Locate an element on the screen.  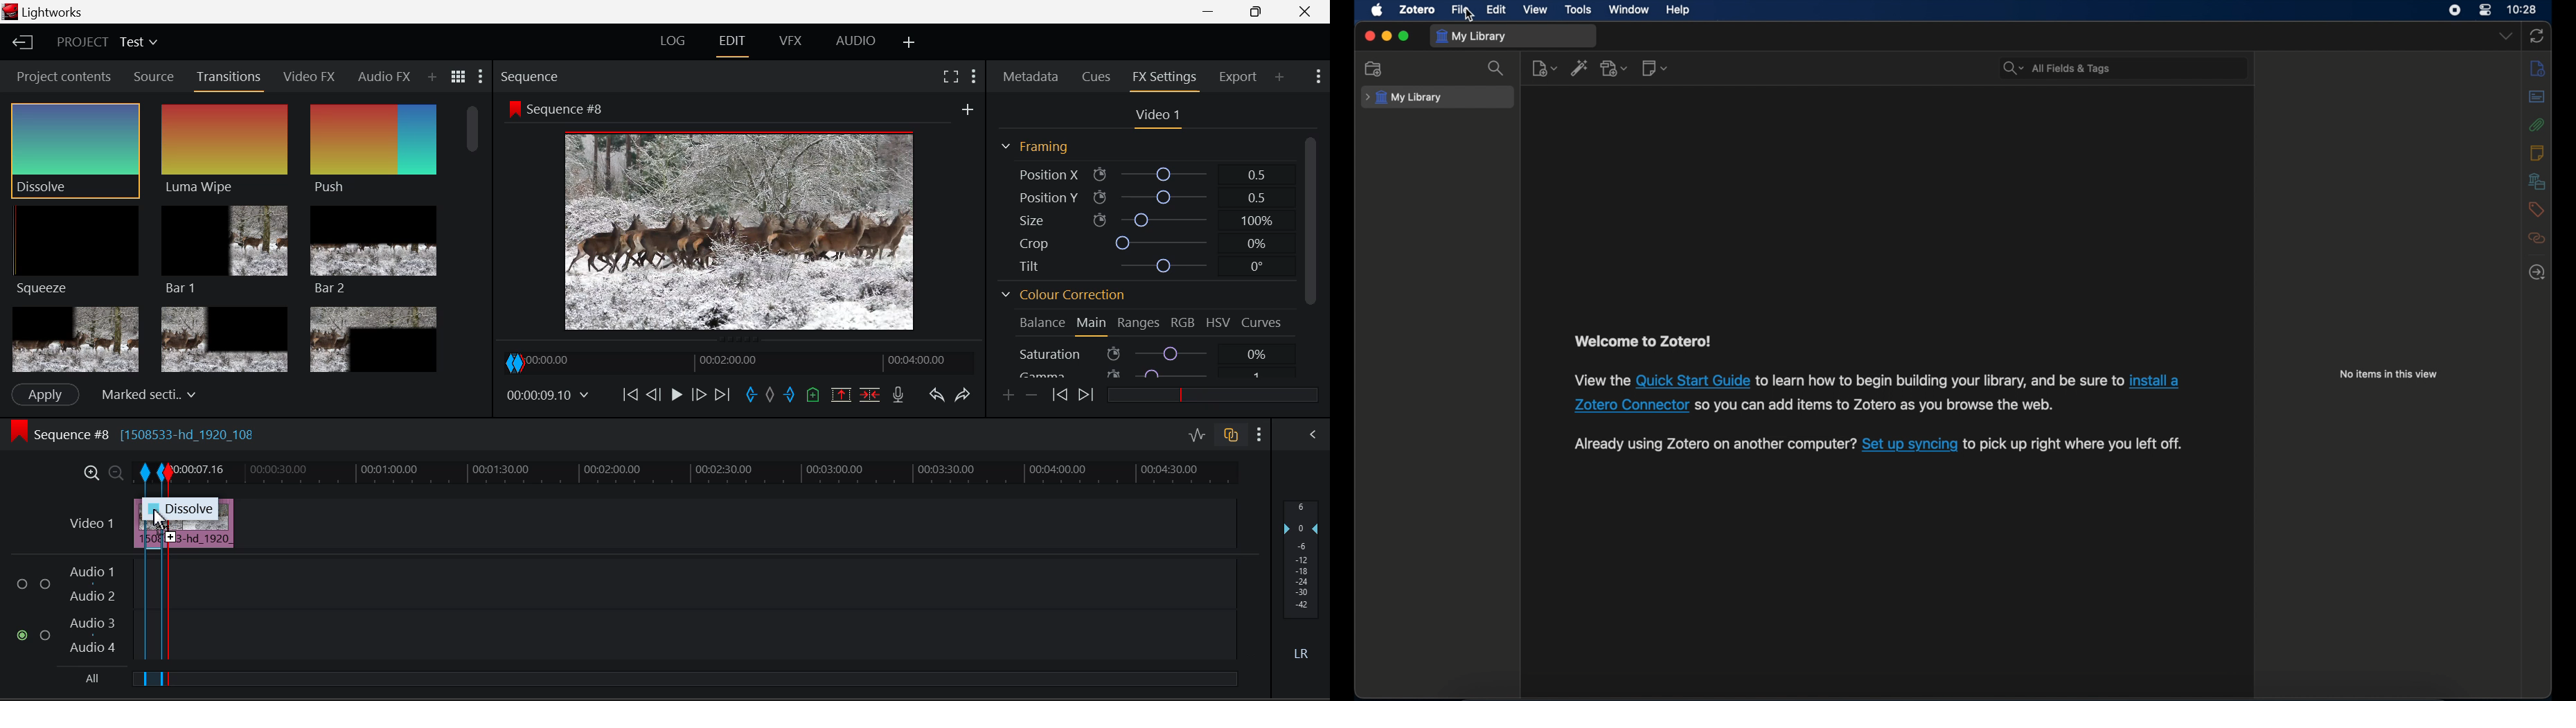
Audio Input Field is located at coordinates (702, 583).